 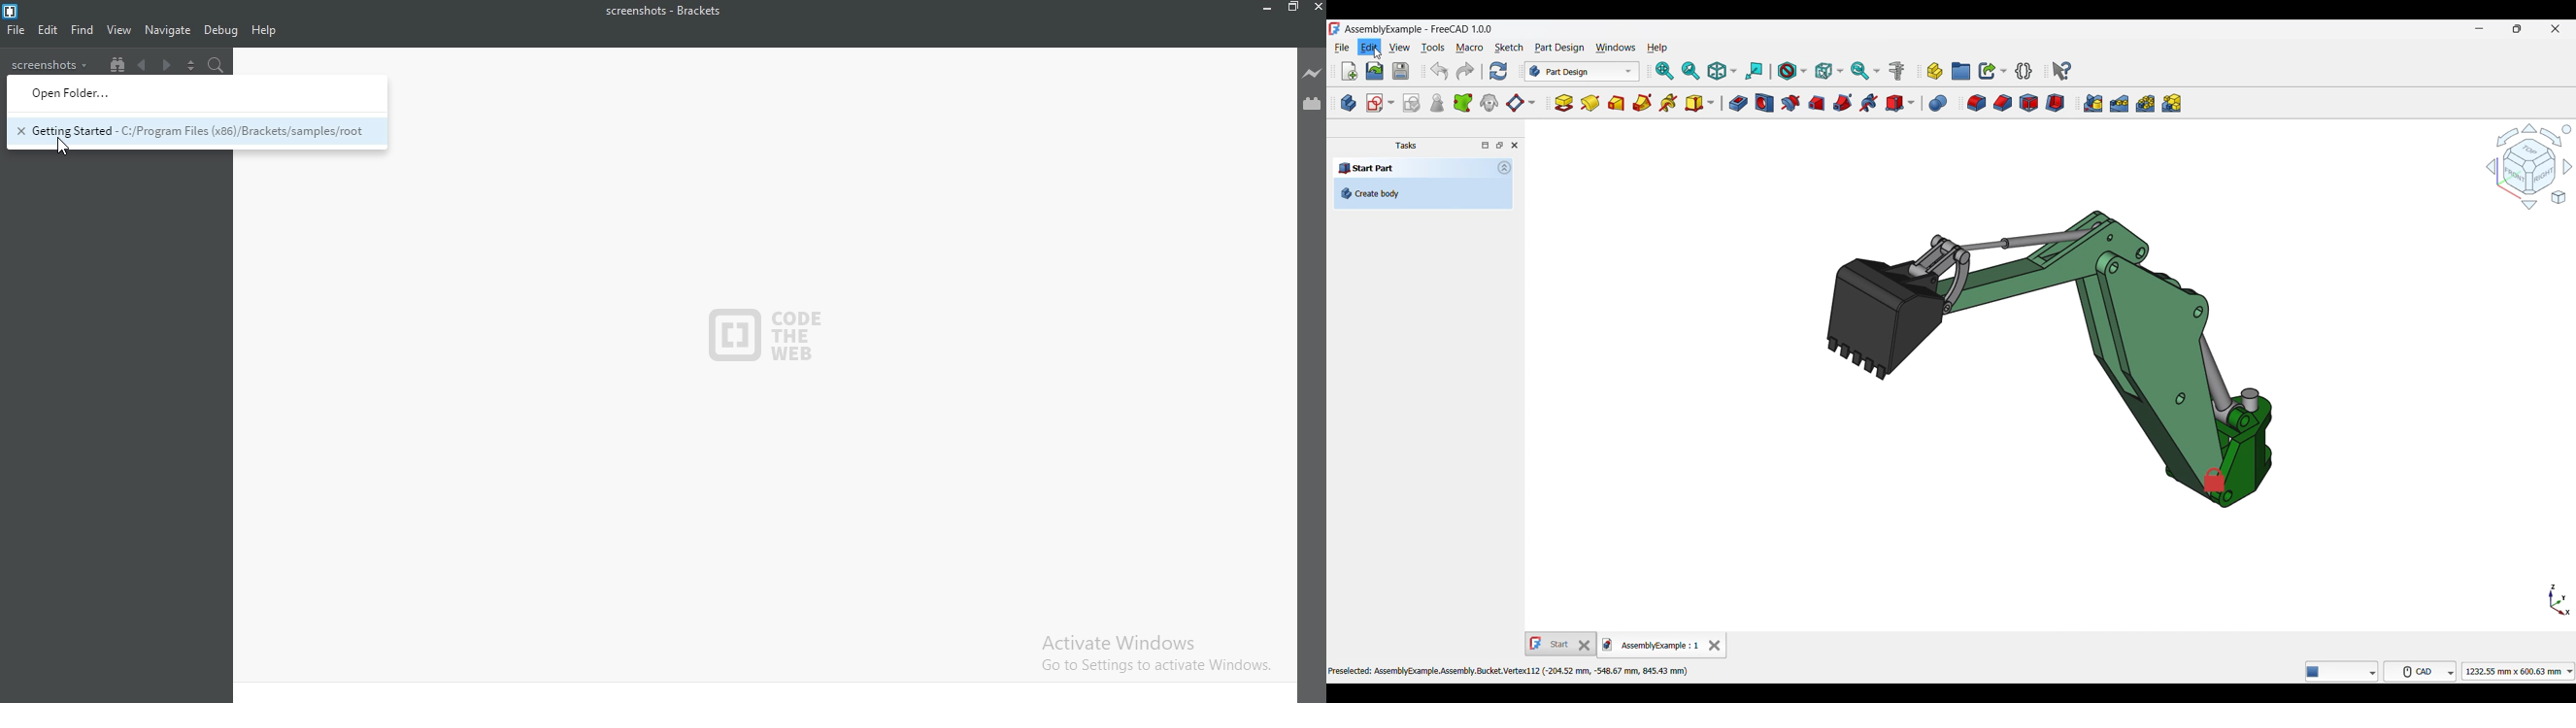 I want to click on Additve pipe, so click(x=1643, y=103).